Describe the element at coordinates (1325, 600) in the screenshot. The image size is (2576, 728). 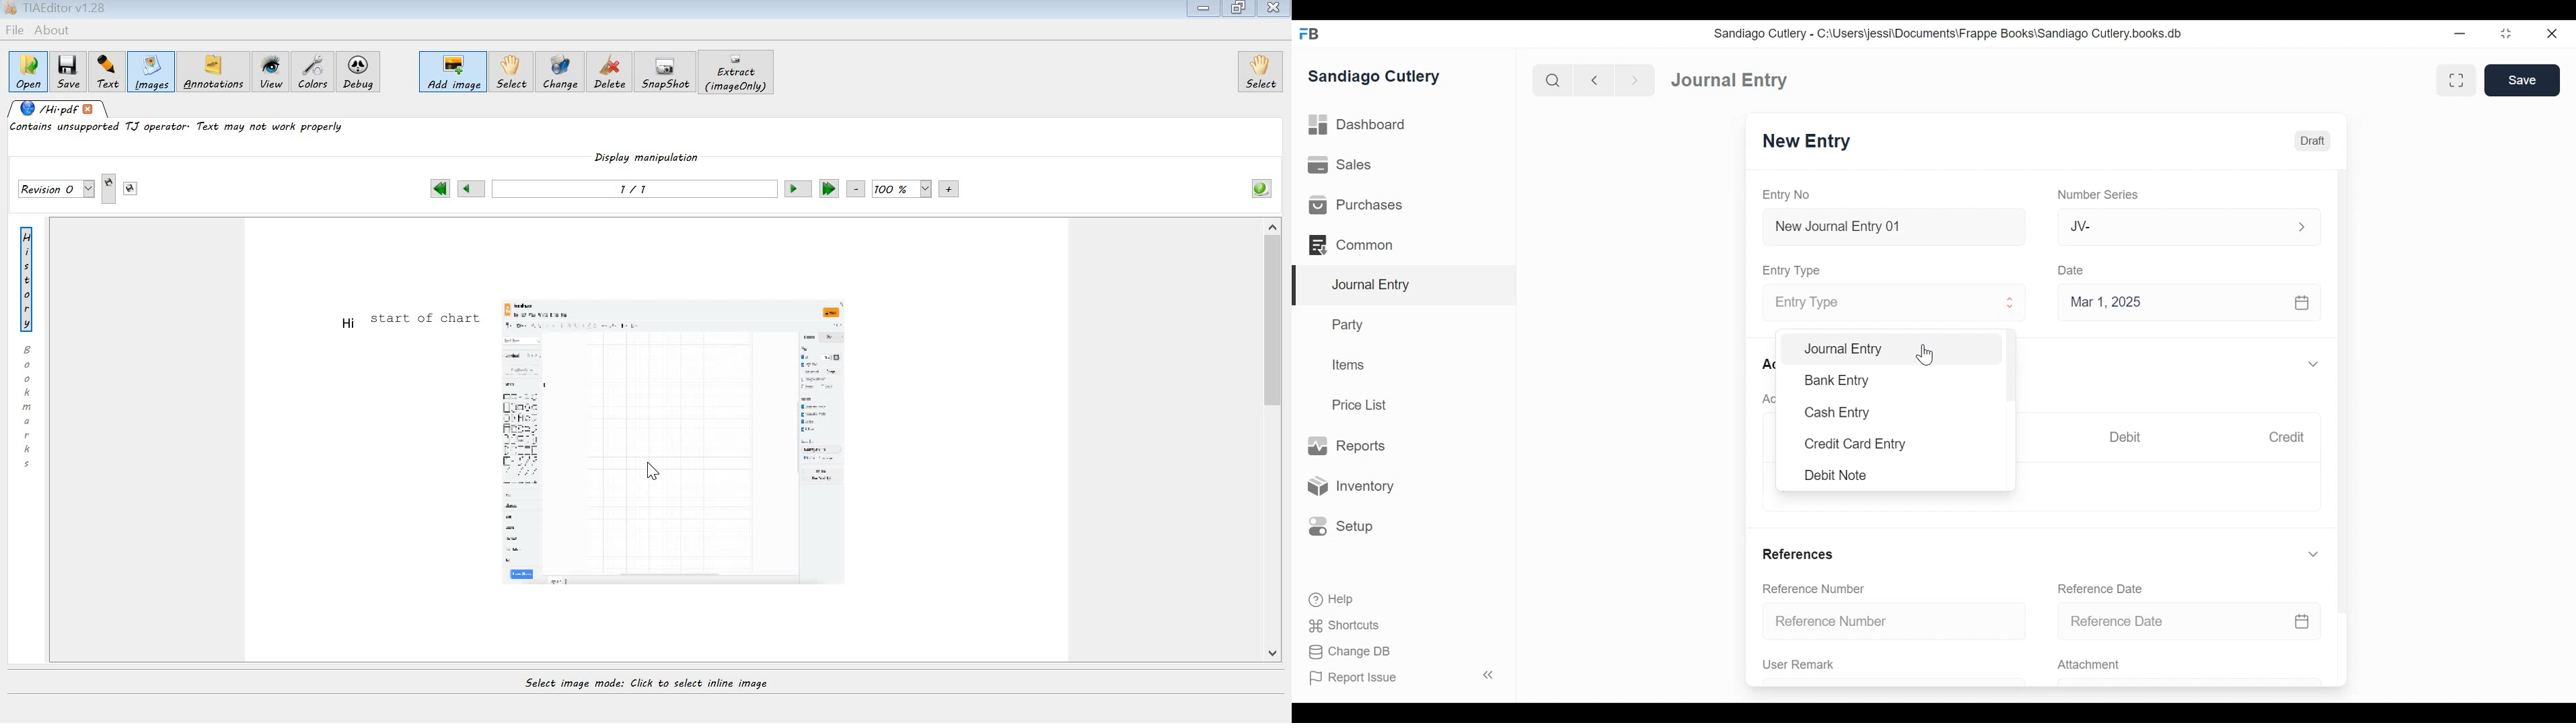
I see `Help` at that location.